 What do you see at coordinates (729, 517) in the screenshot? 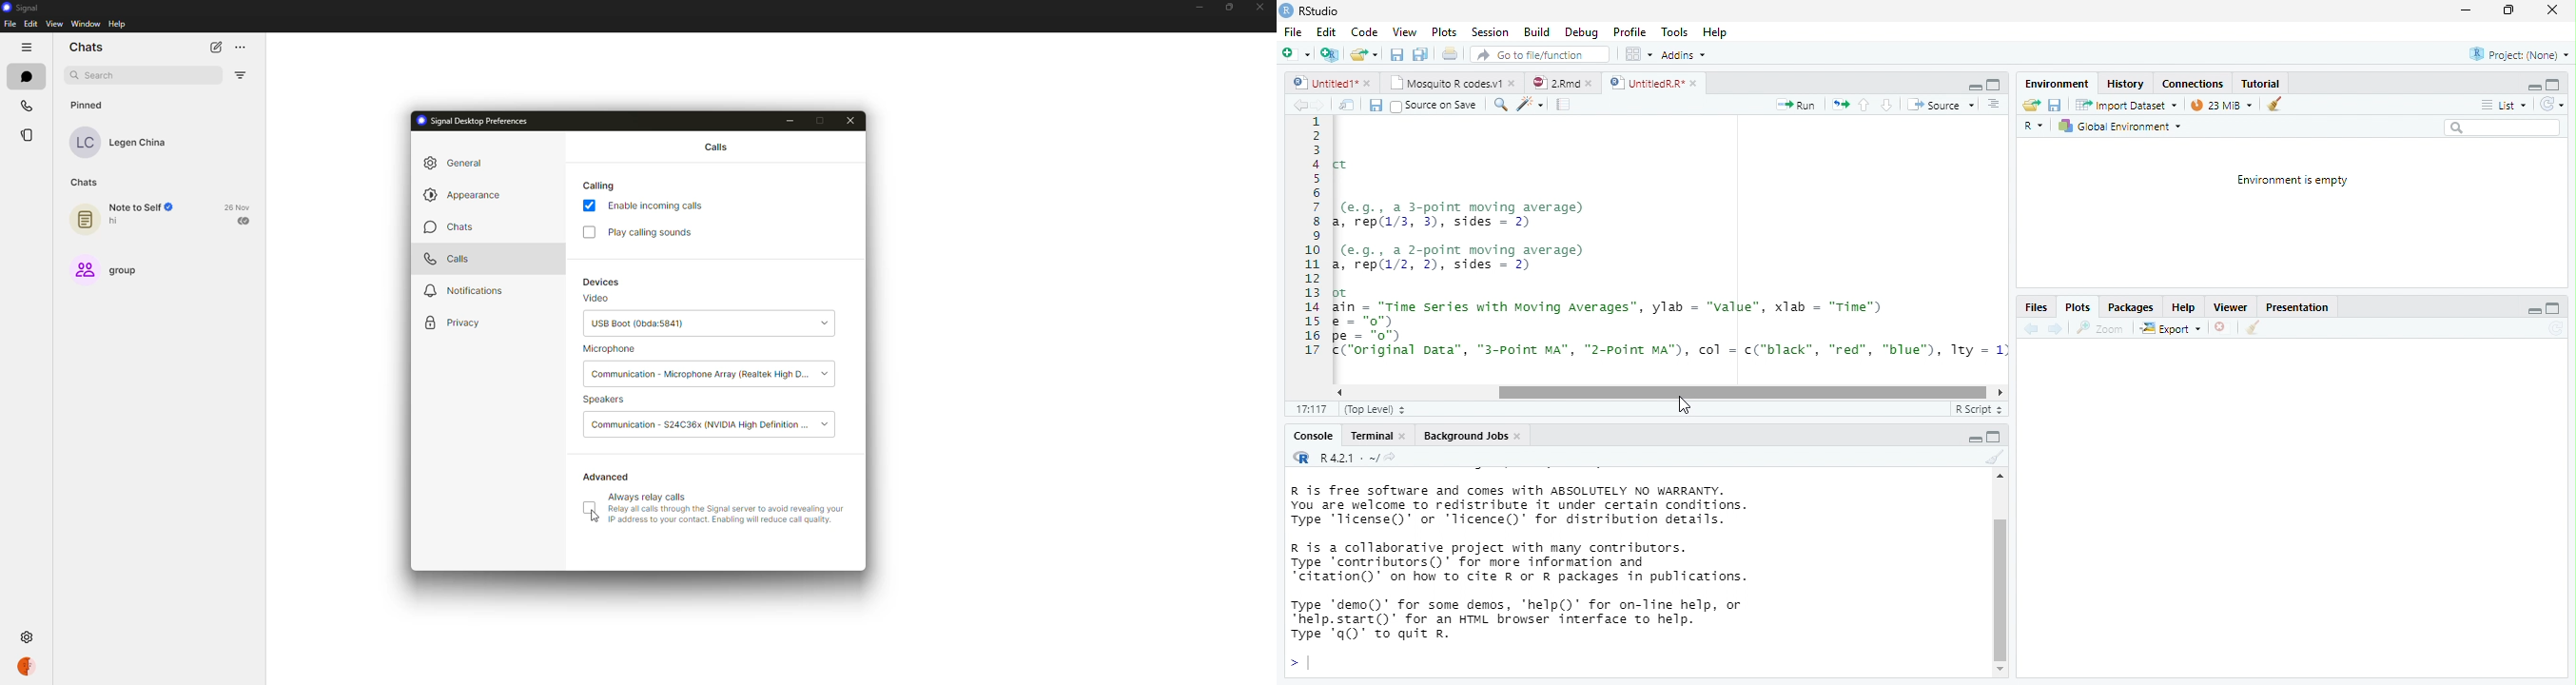
I see `Deley of all calls through the Signal server to avoid revealing your IP adress to your contact. Enabling it will reduce call quality.` at bounding box center [729, 517].